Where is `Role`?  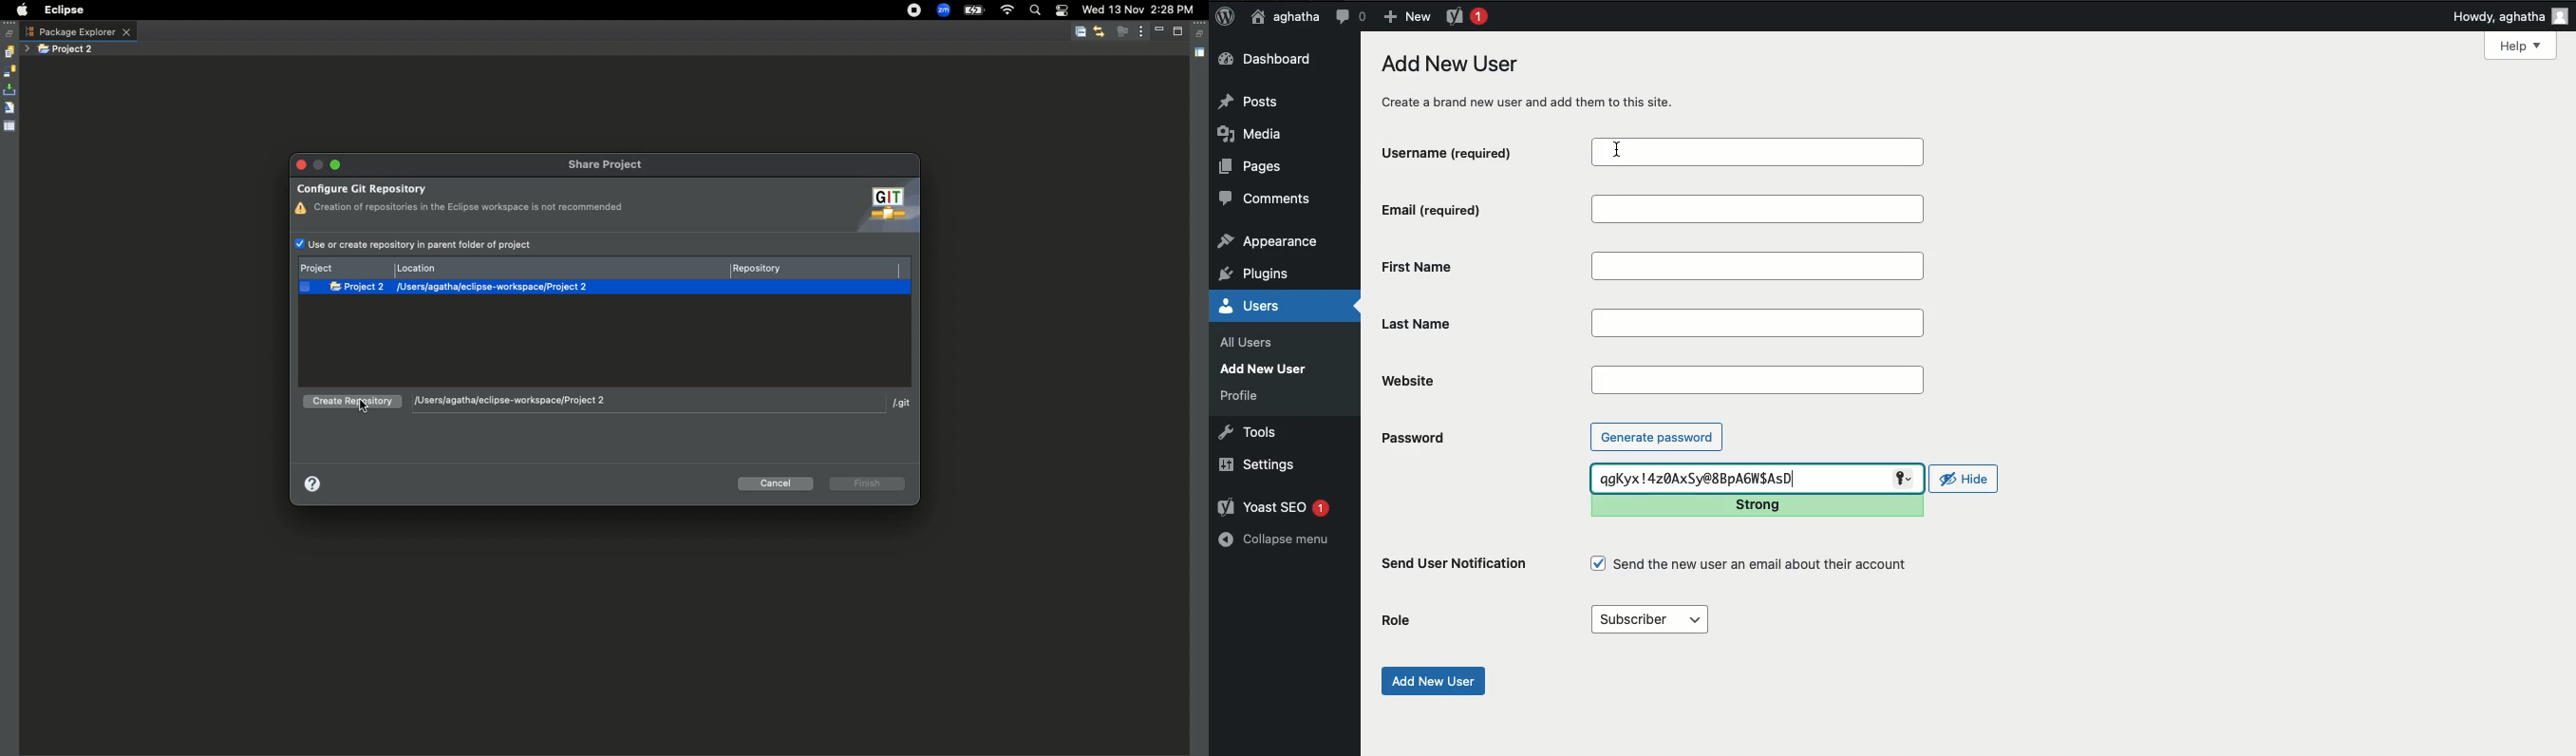 Role is located at coordinates (1397, 621).